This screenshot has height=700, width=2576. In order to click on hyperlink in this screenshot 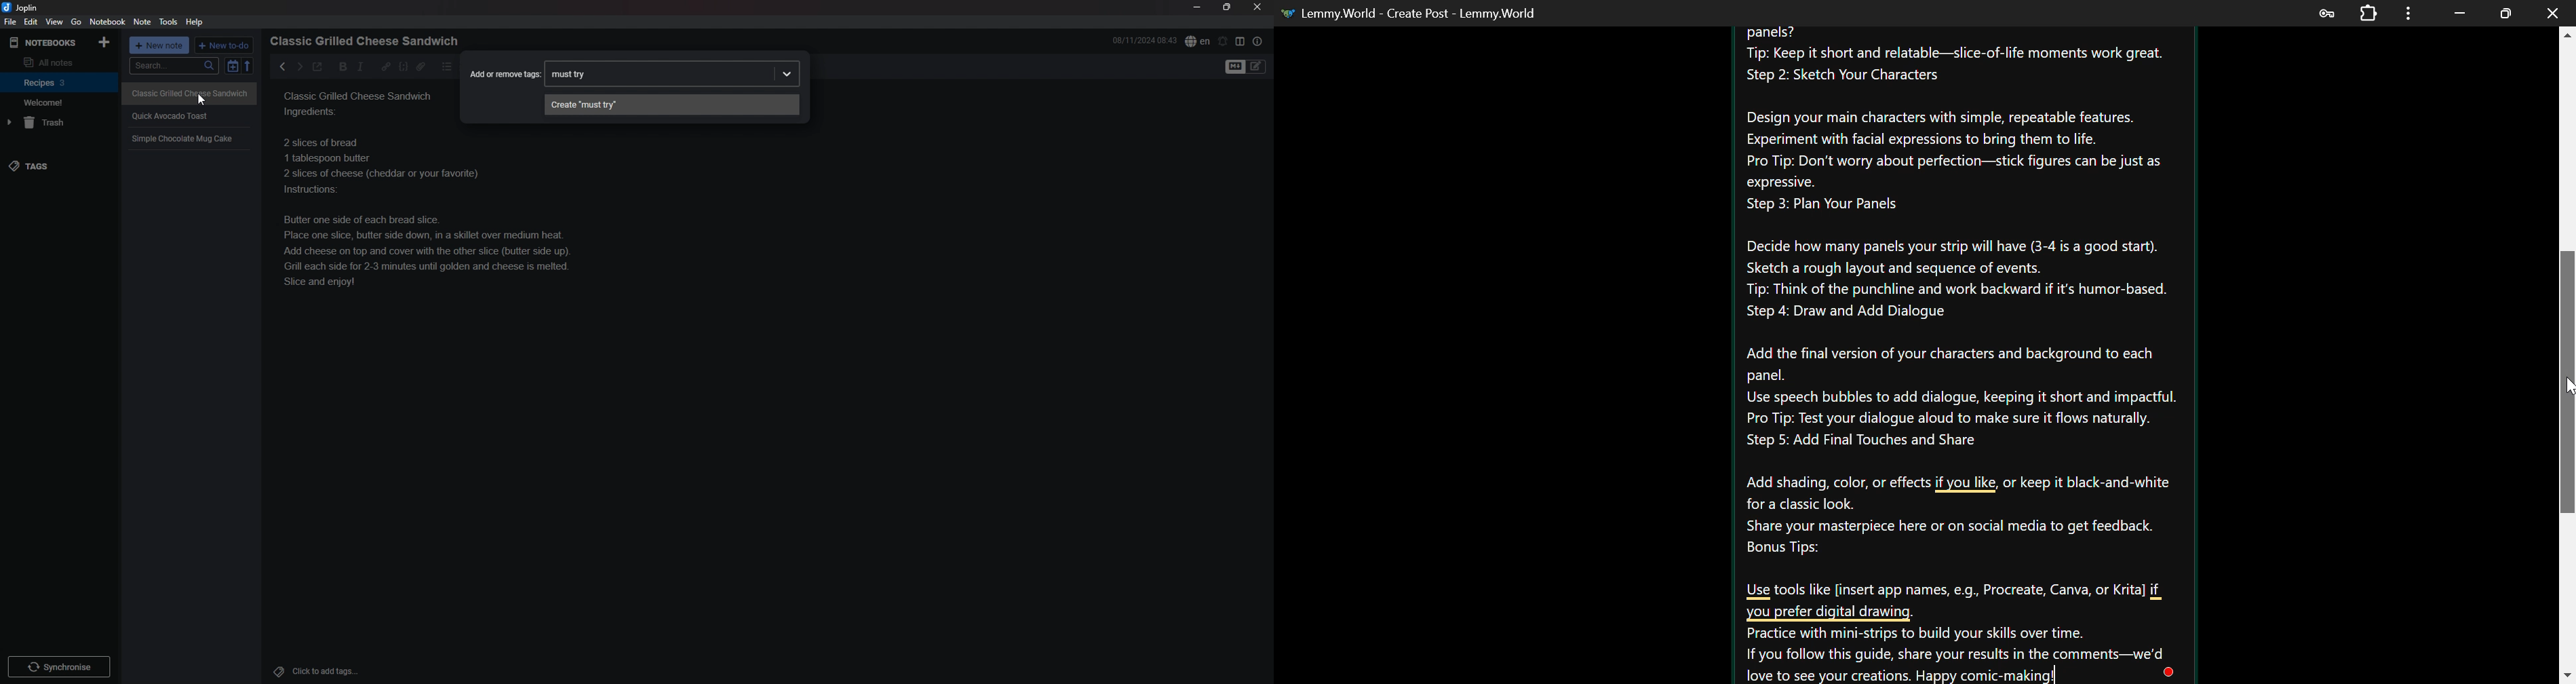, I will do `click(386, 66)`.